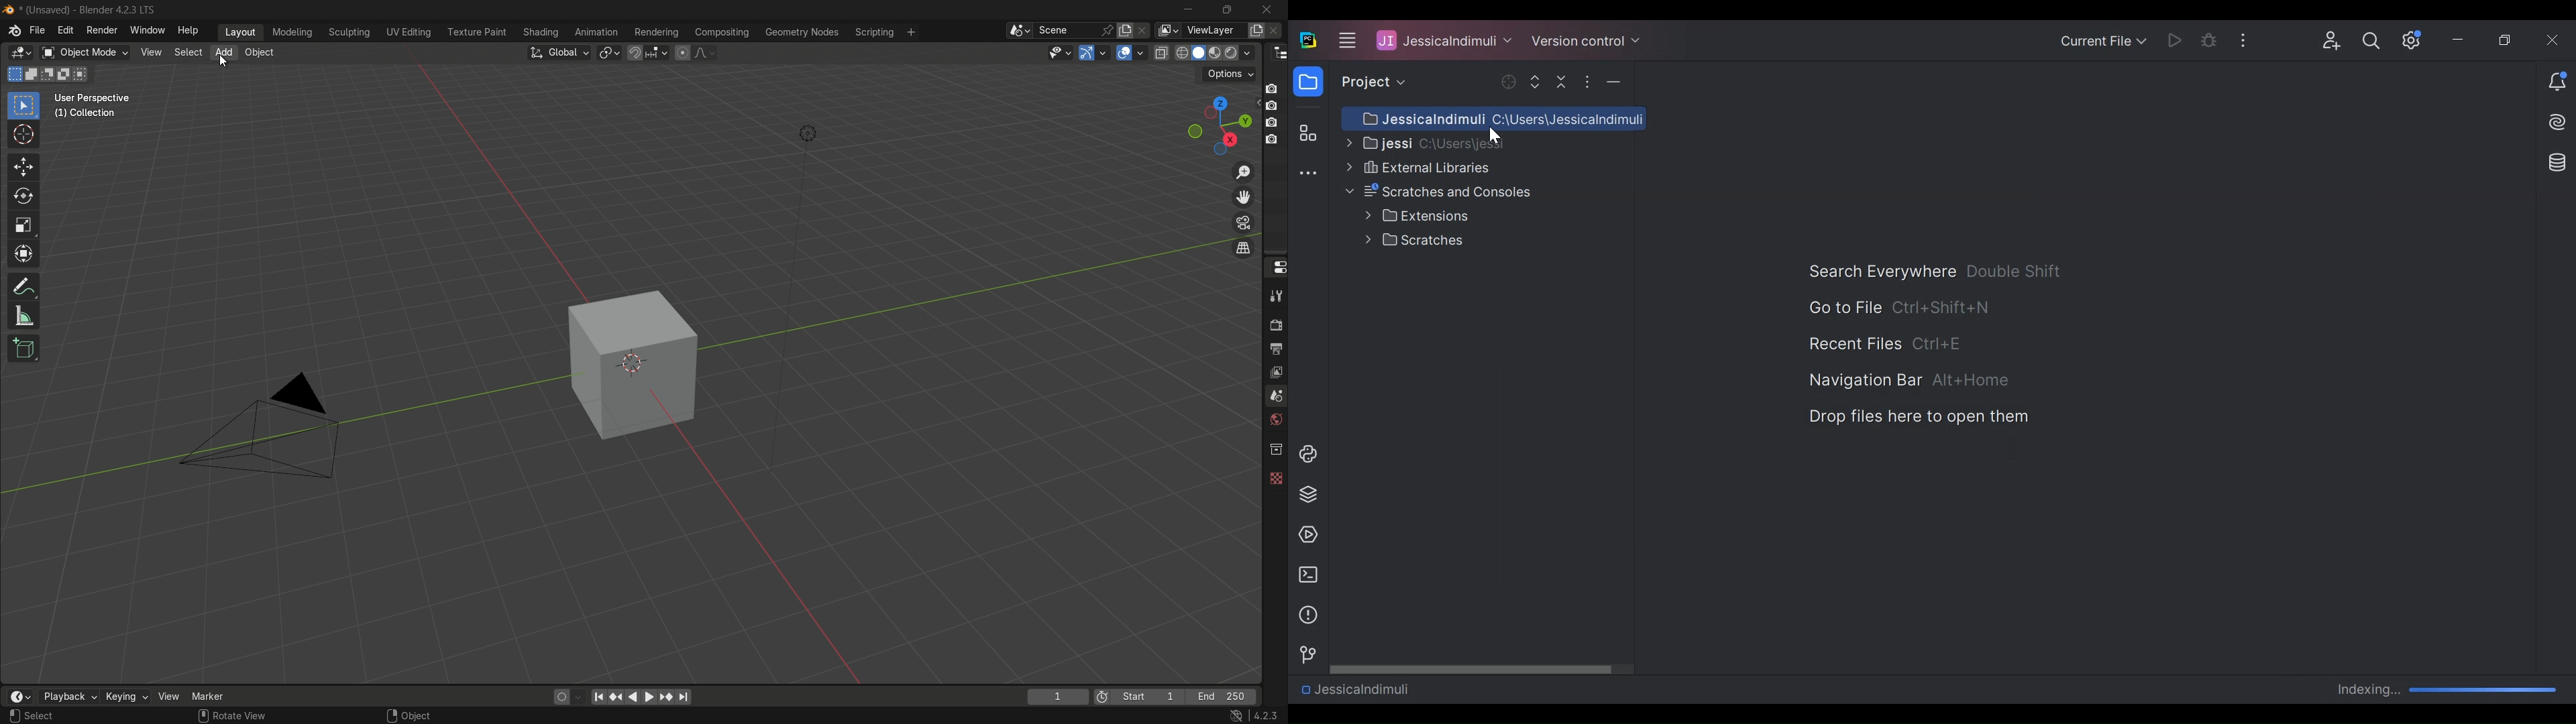 Image resolution: width=2576 pixels, height=728 pixels. What do you see at coordinates (1273, 123) in the screenshot?
I see `capture` at bounding box center [1273, 123].